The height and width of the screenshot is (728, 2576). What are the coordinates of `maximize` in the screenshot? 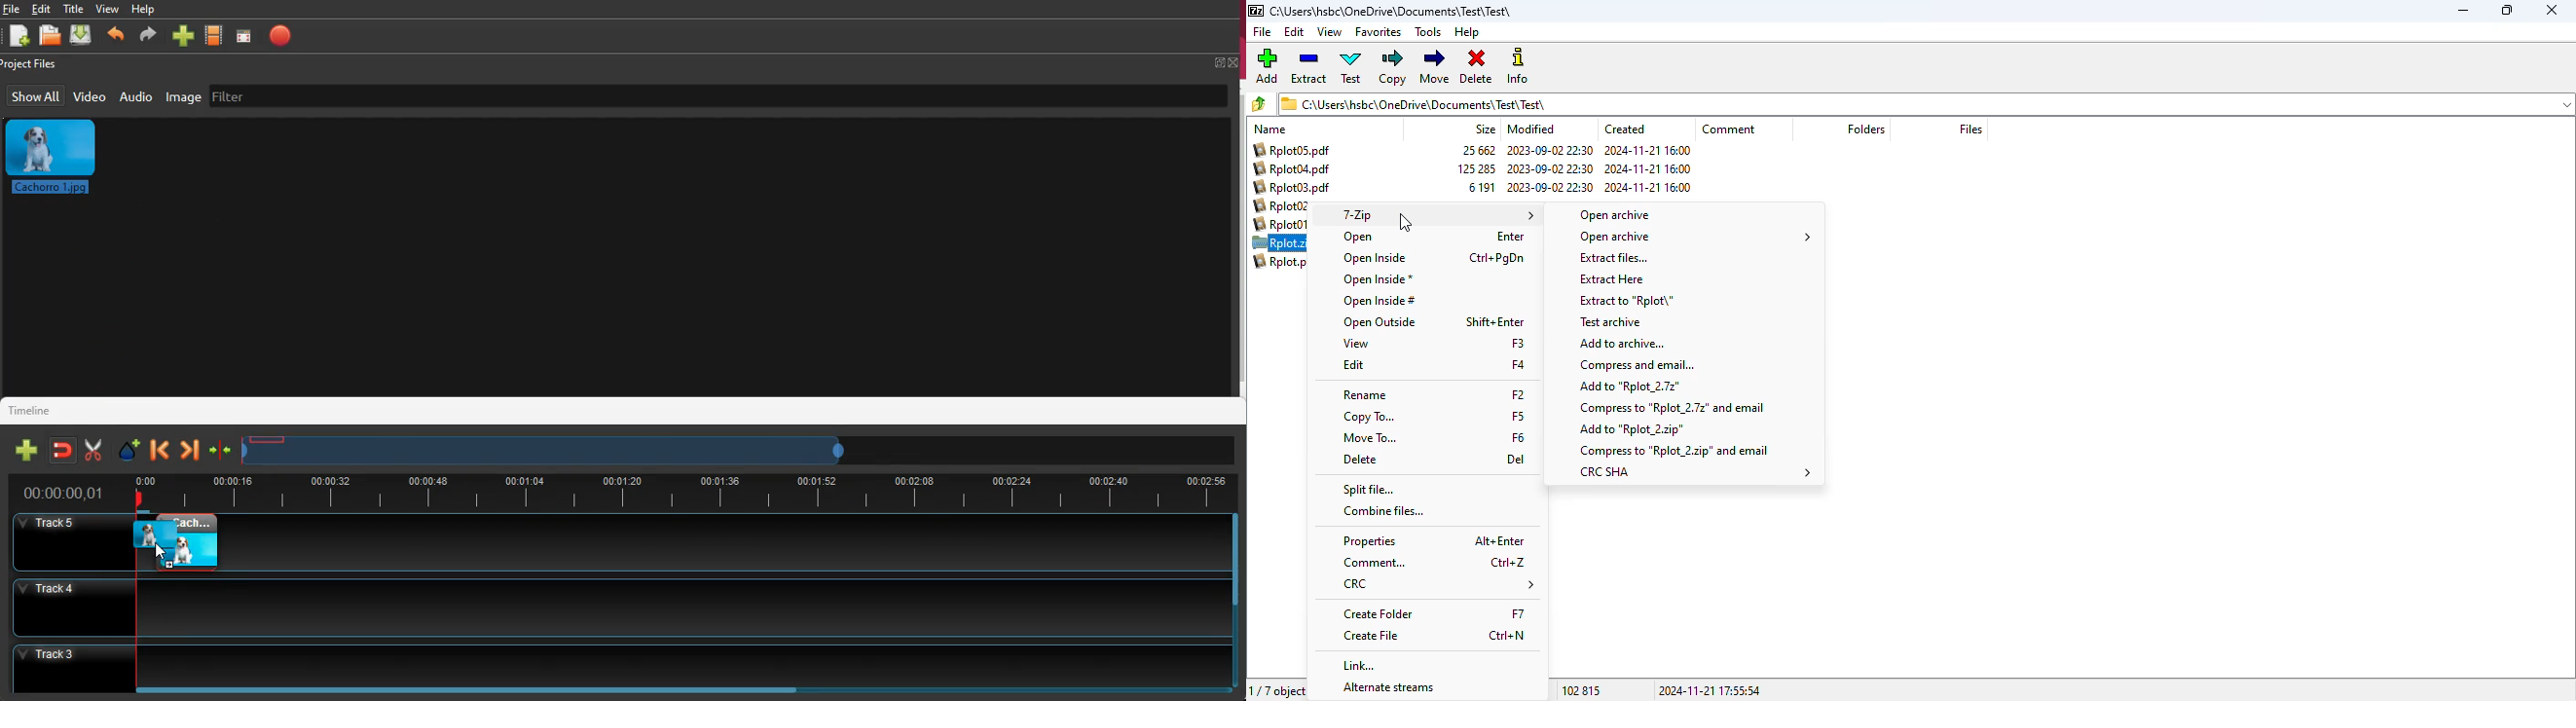 It's located at (2507, 10).